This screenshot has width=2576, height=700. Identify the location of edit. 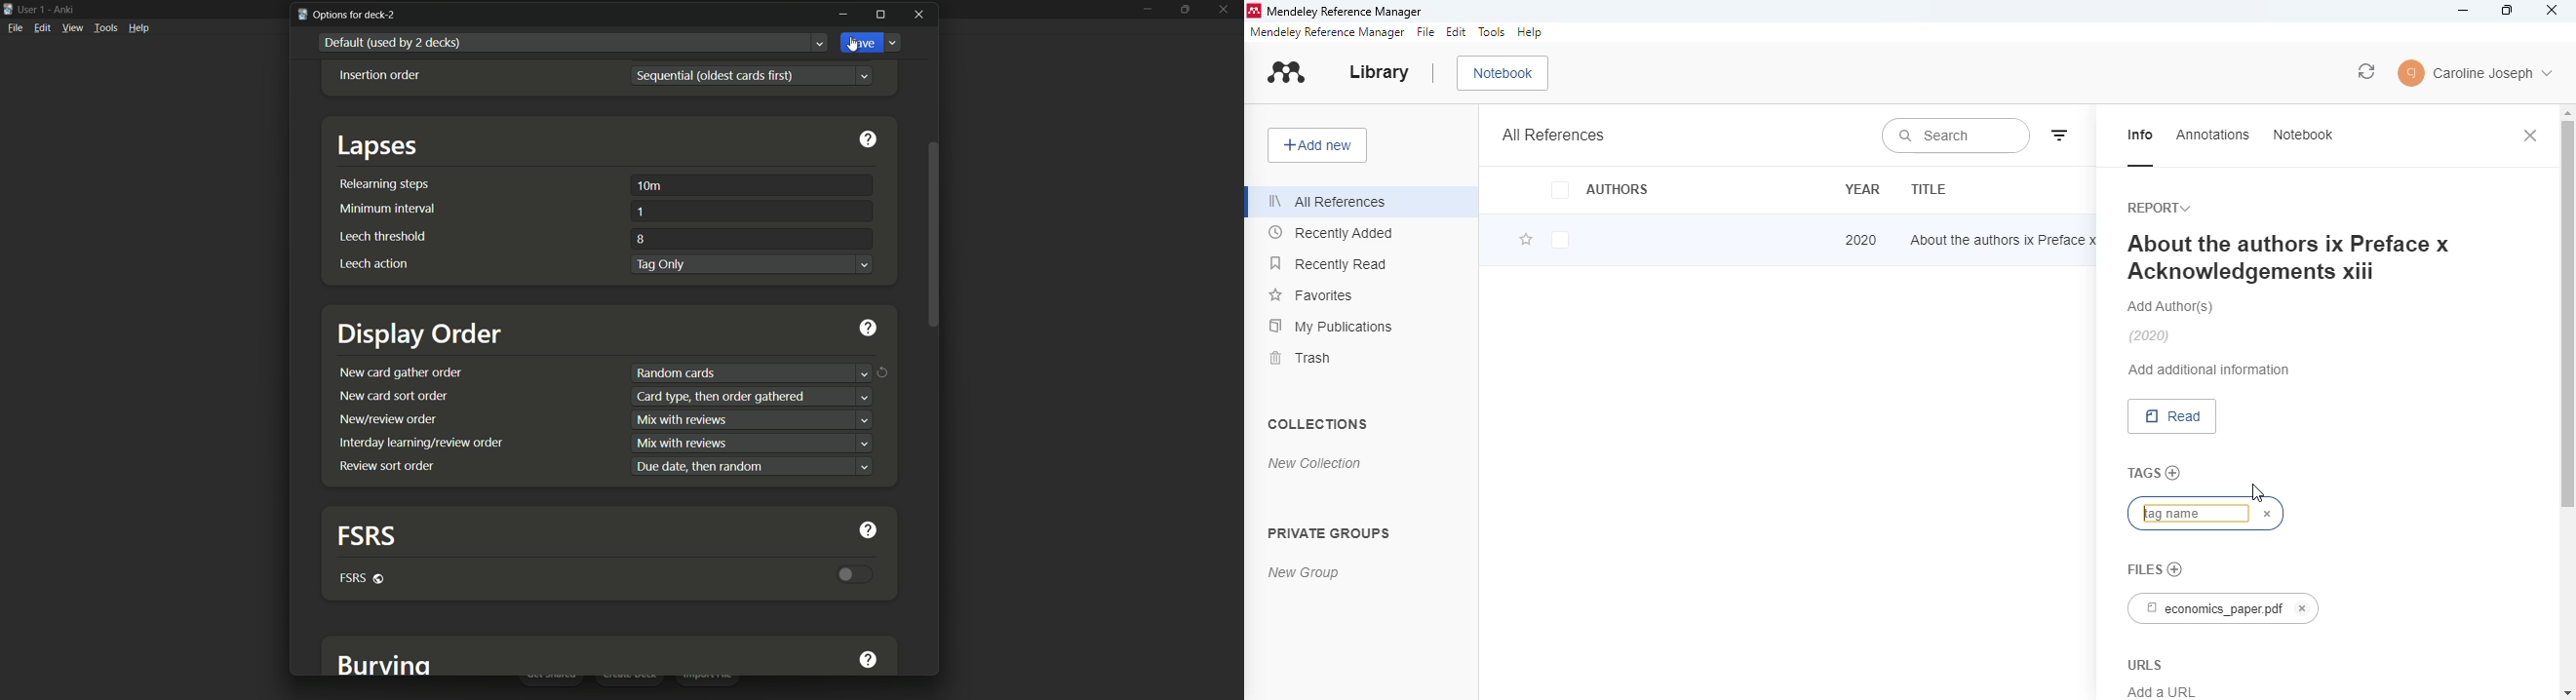
(1458, 32).